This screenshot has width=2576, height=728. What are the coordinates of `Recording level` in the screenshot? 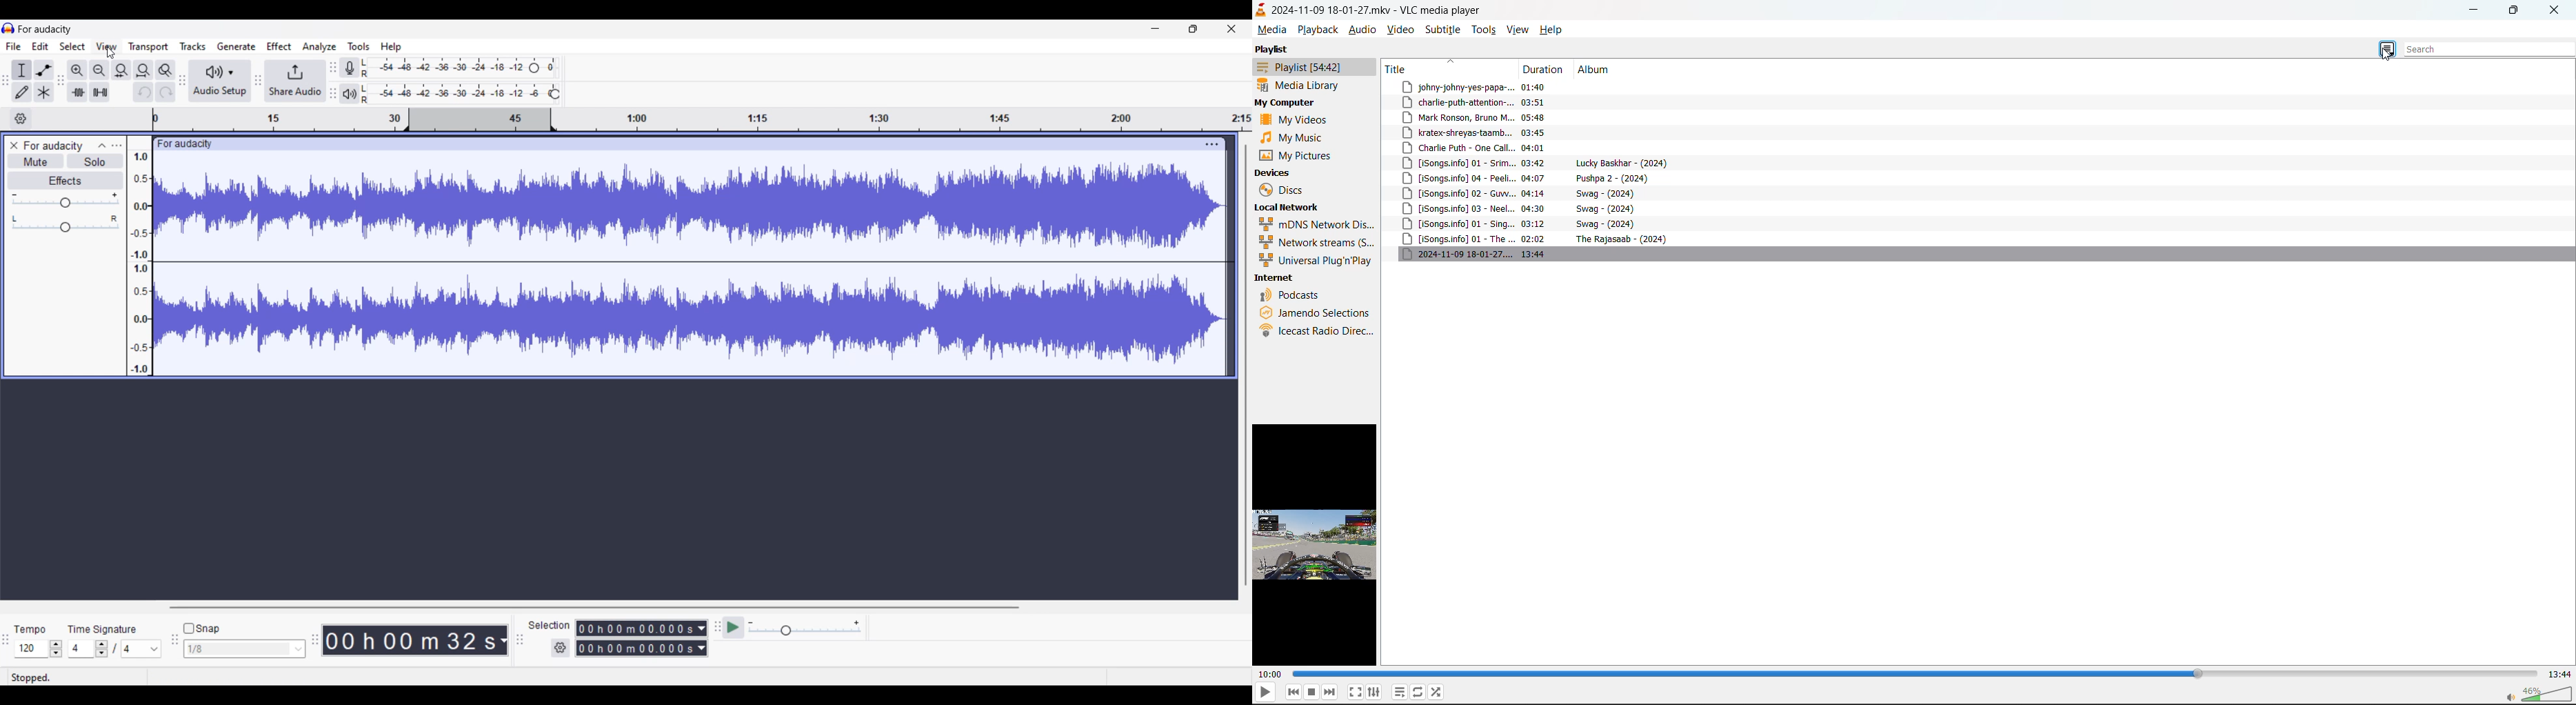 It's located at (444, 68).